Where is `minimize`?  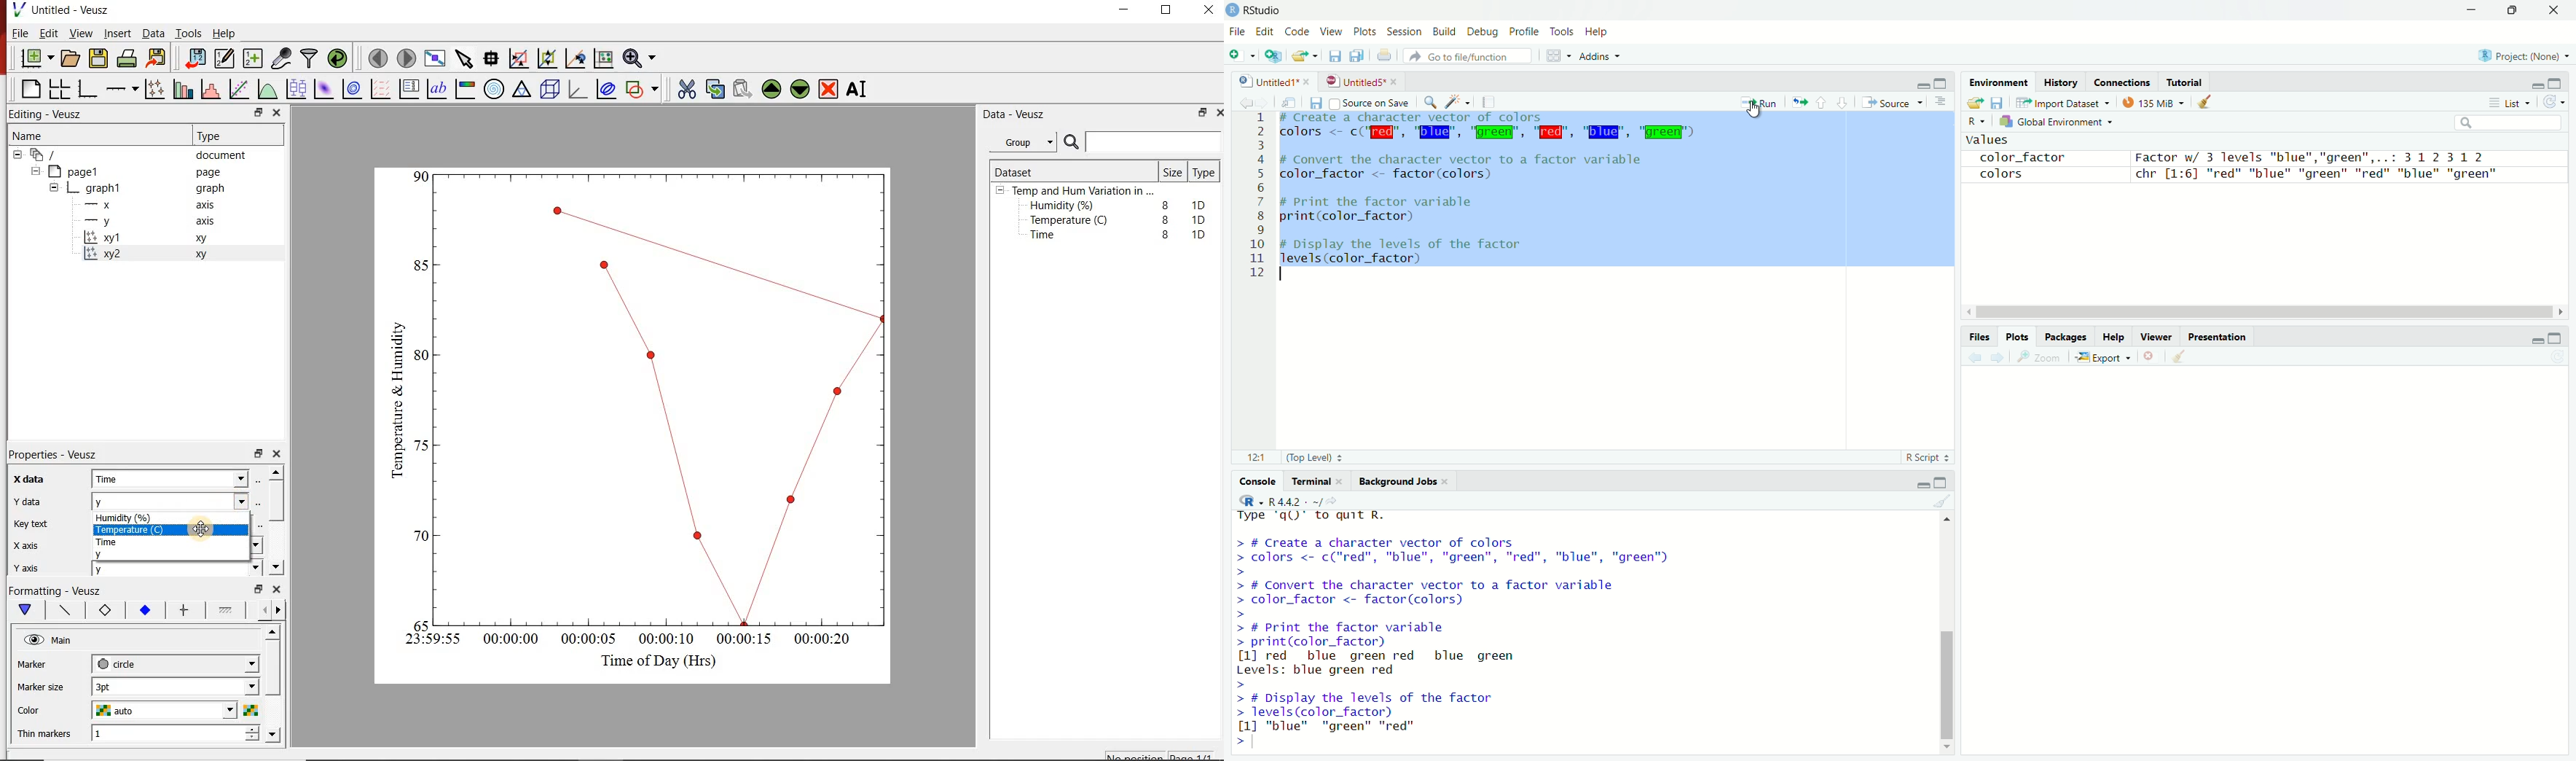 minimize is located at coordinates (1129, 10).